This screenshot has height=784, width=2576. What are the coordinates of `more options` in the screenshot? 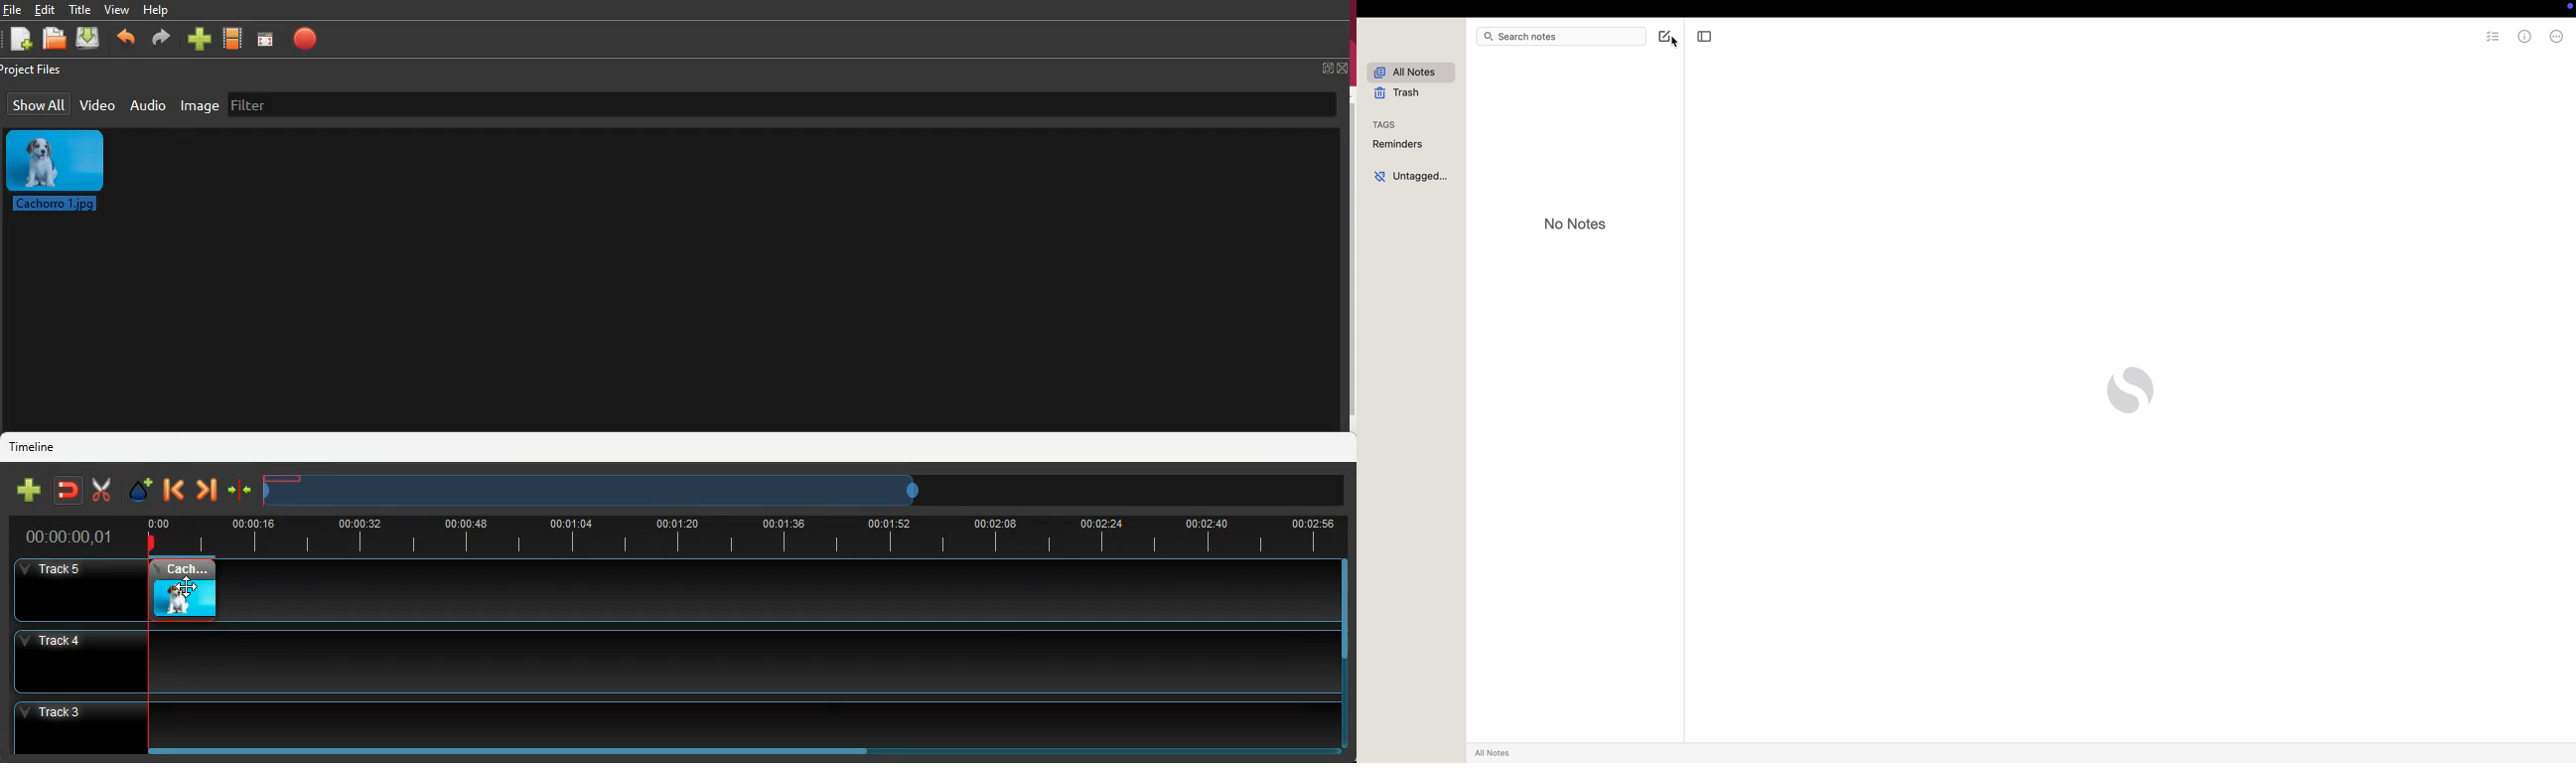 It's located at (2557, 37).